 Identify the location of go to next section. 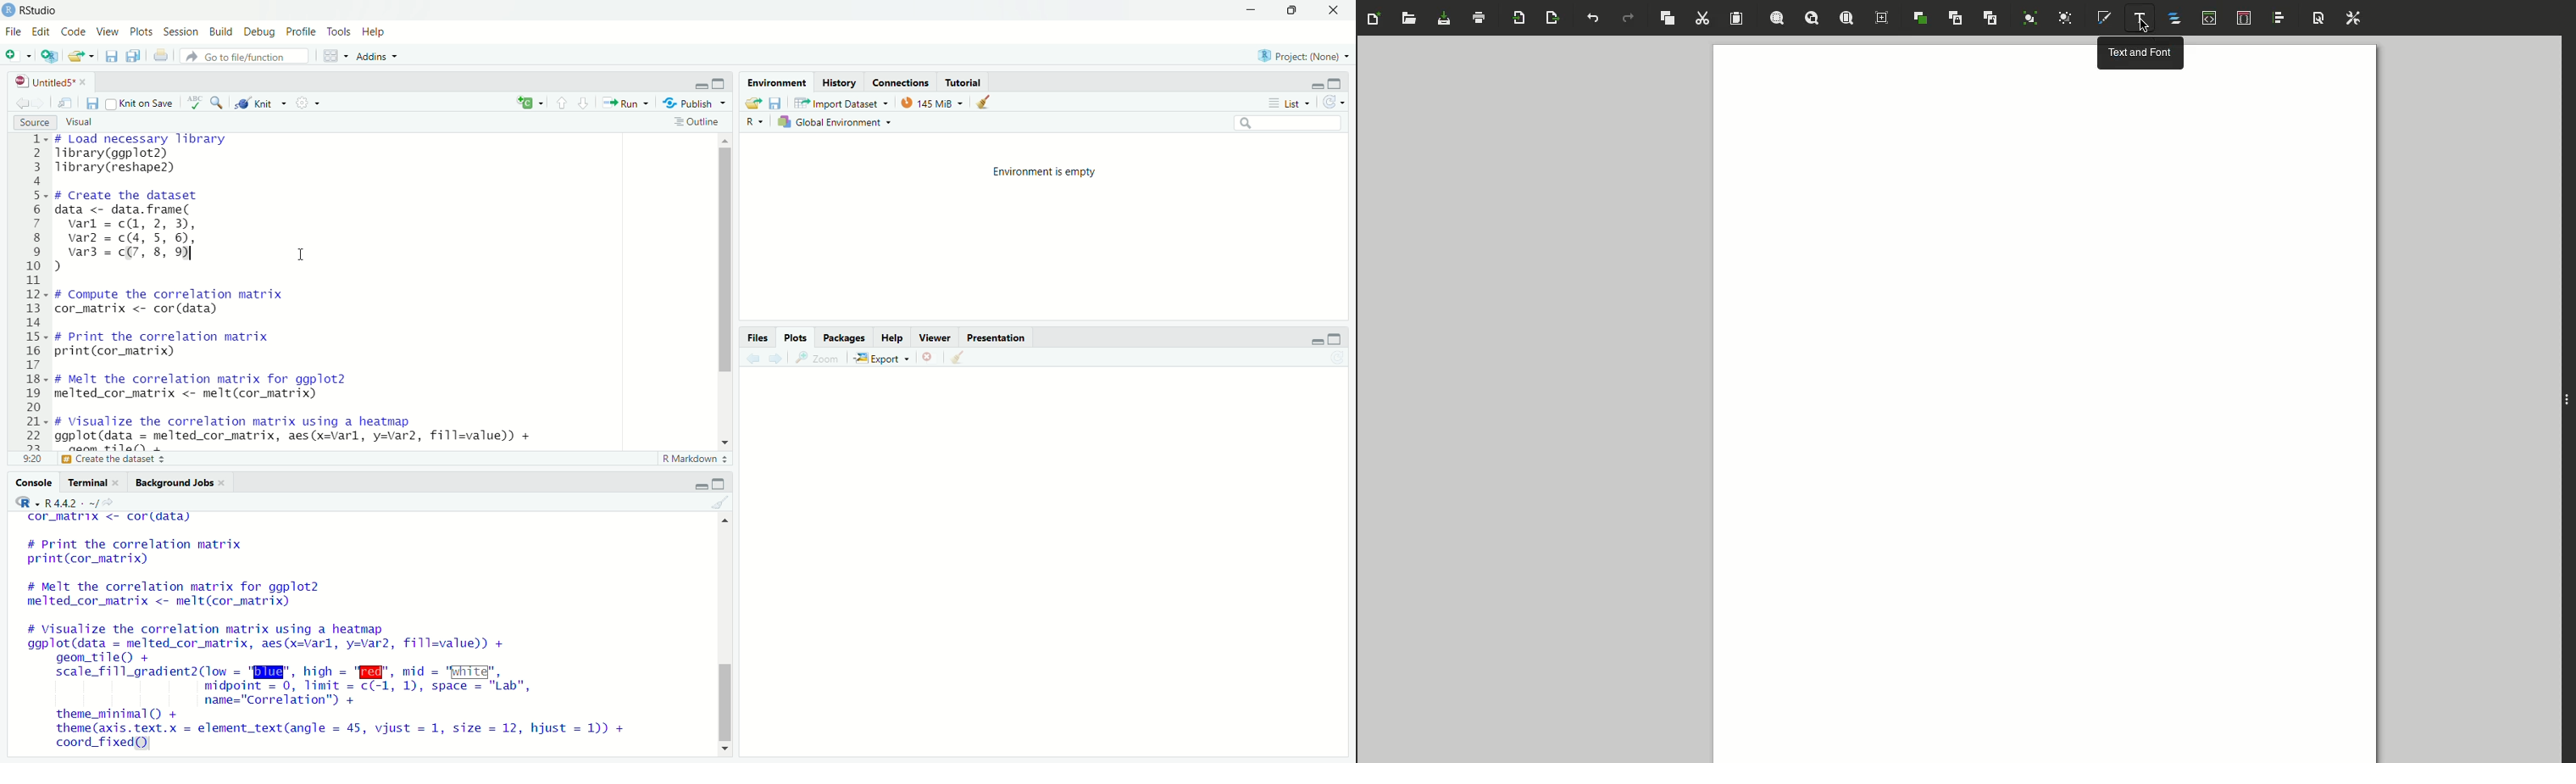
(583, 102).